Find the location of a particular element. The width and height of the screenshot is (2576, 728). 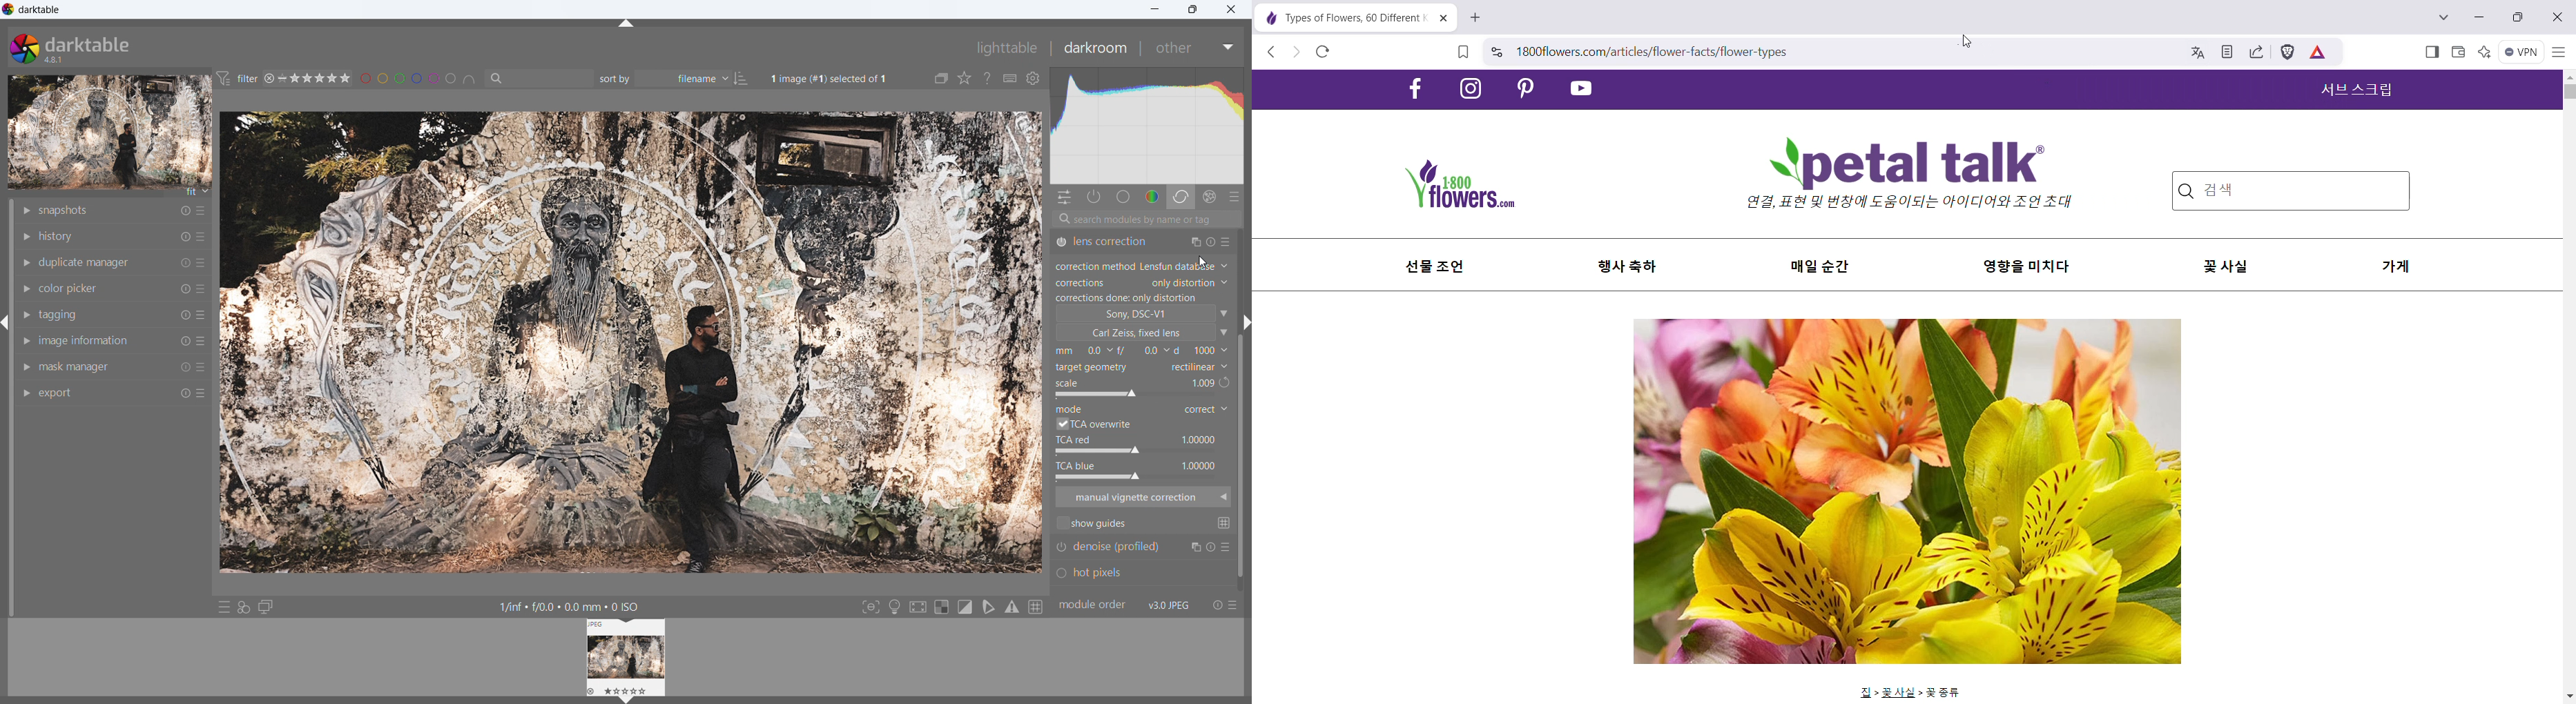

logo is located at coordinates (25, 47).